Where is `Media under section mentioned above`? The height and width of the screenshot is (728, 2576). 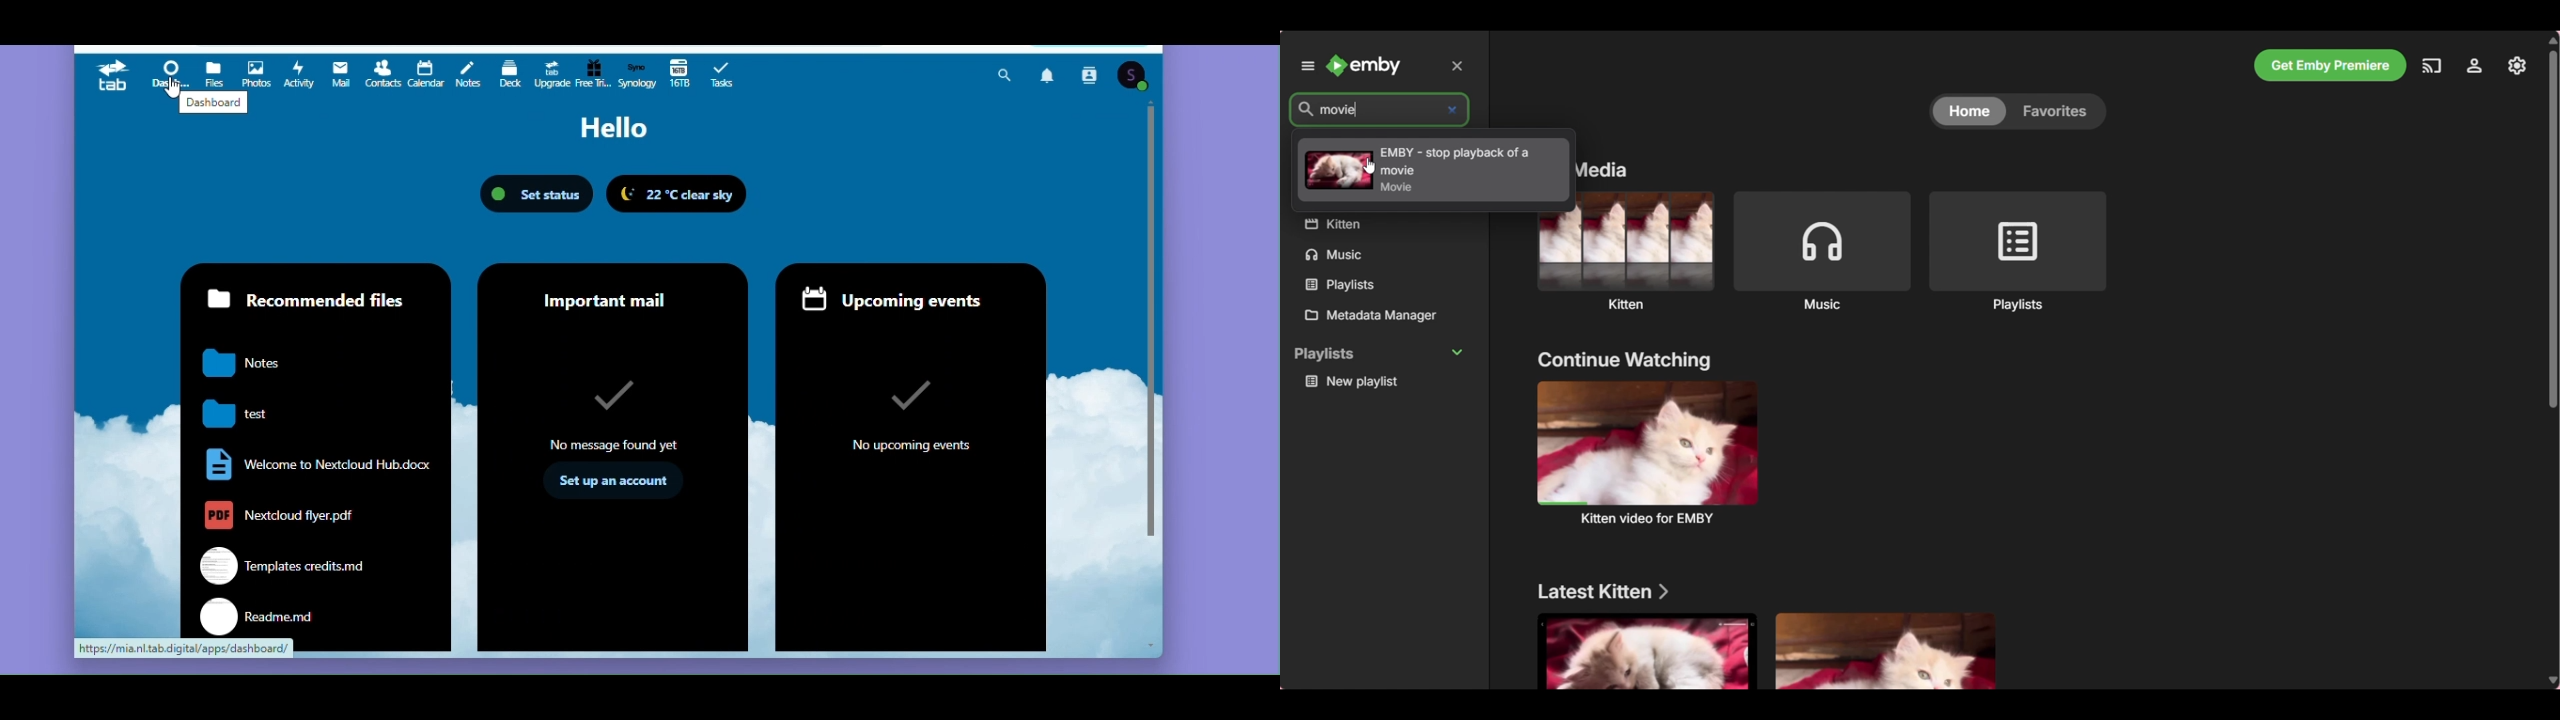 Media under section mentioned above is located at coordinates (1647, 652).